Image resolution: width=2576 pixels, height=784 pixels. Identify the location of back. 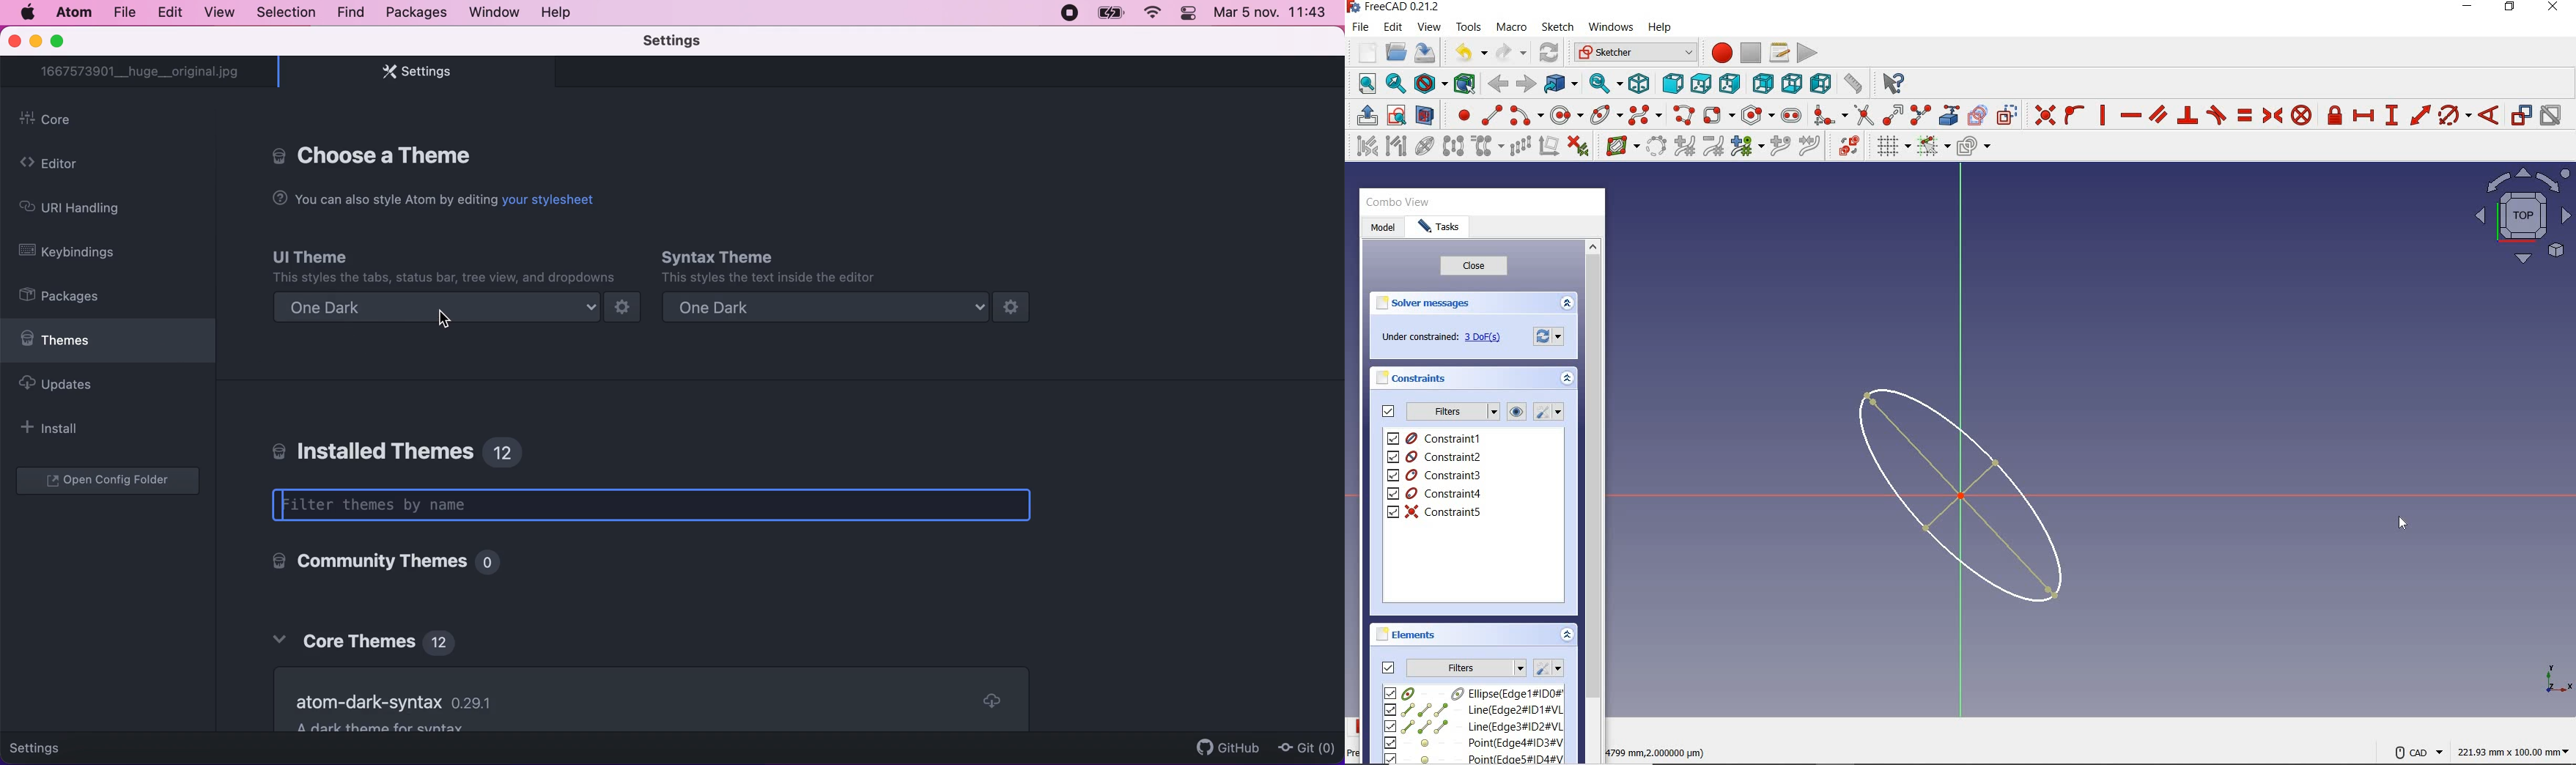
(1497, 84).